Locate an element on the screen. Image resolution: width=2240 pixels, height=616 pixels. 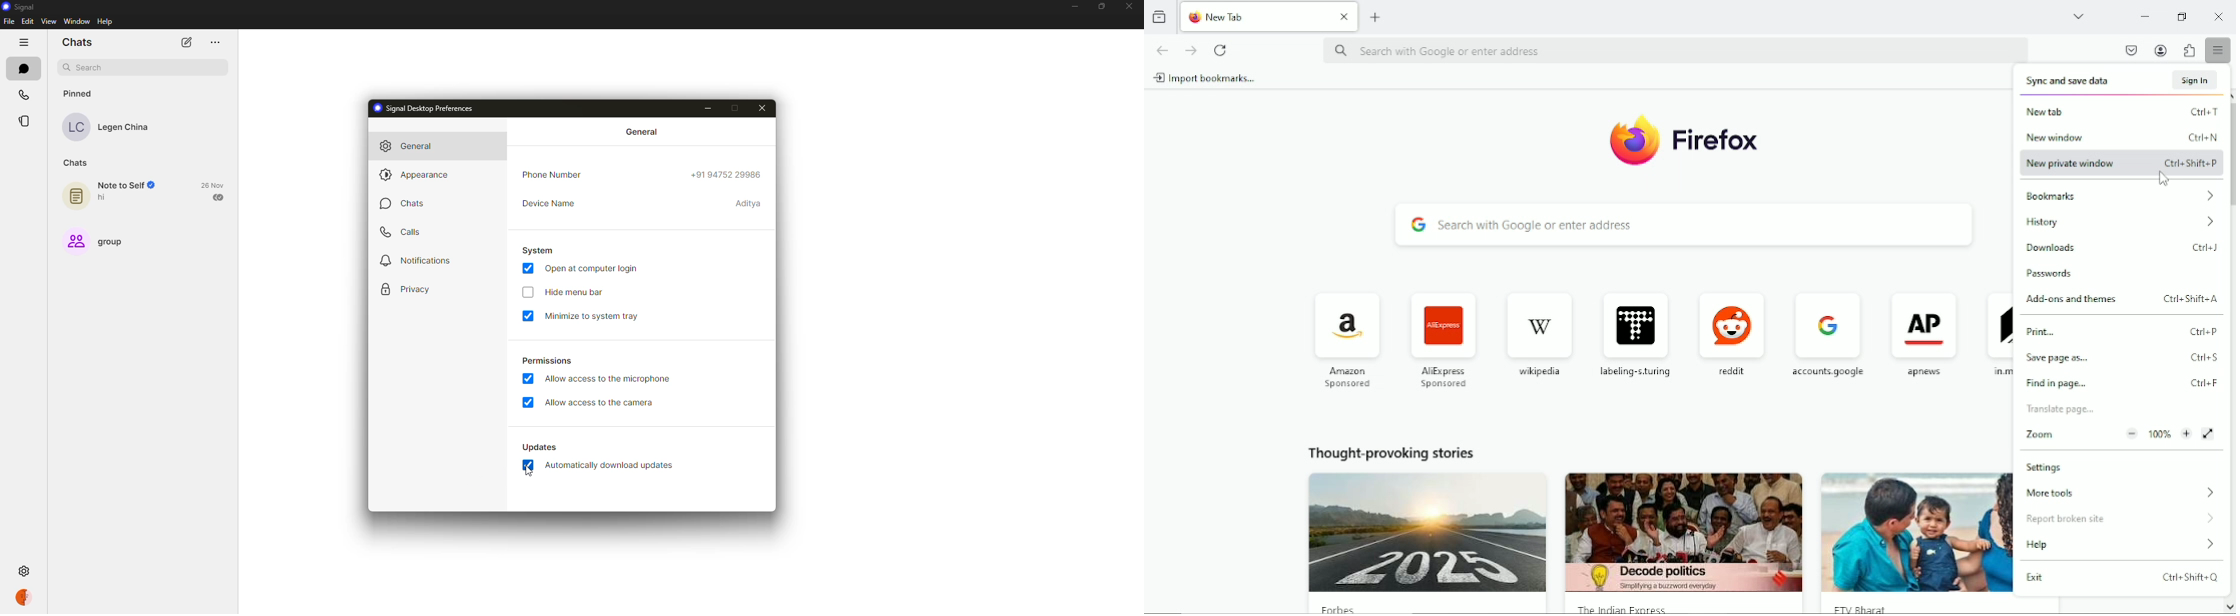
apnews is located at coordinates (1926, 334).